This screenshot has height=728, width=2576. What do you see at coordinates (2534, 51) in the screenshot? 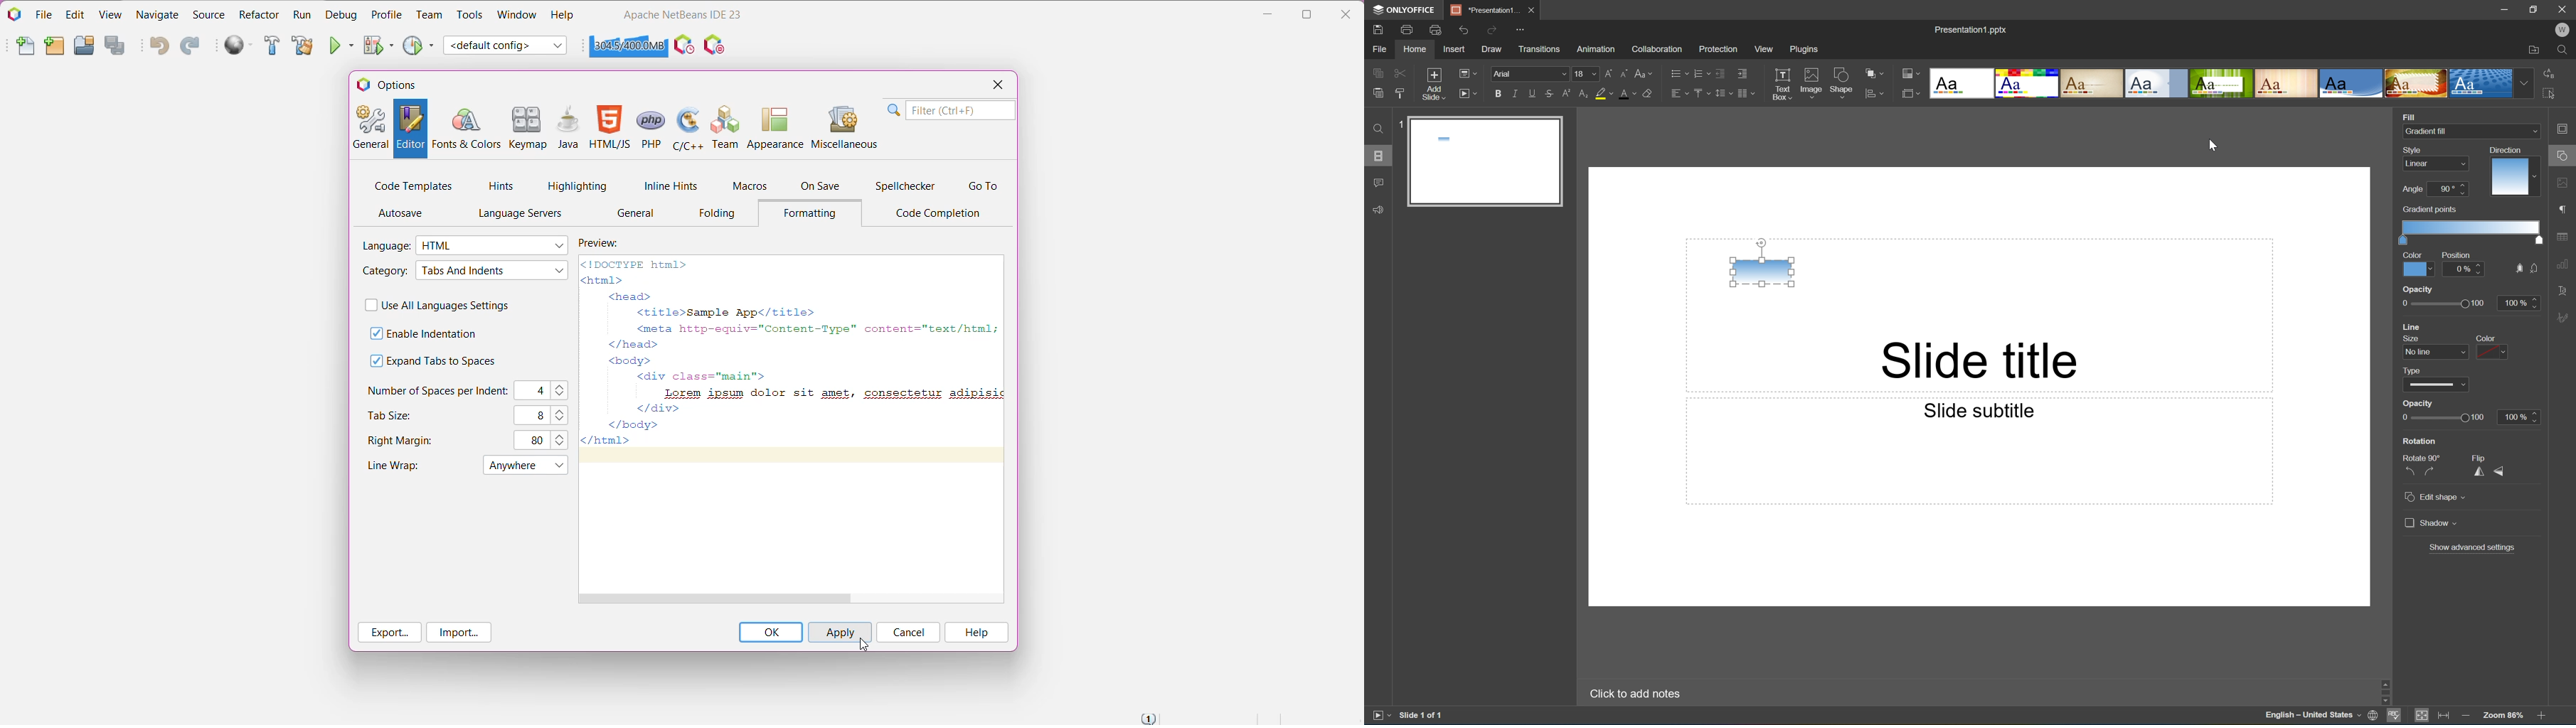
I see `Open file location` at bounding box center [2534, 51].